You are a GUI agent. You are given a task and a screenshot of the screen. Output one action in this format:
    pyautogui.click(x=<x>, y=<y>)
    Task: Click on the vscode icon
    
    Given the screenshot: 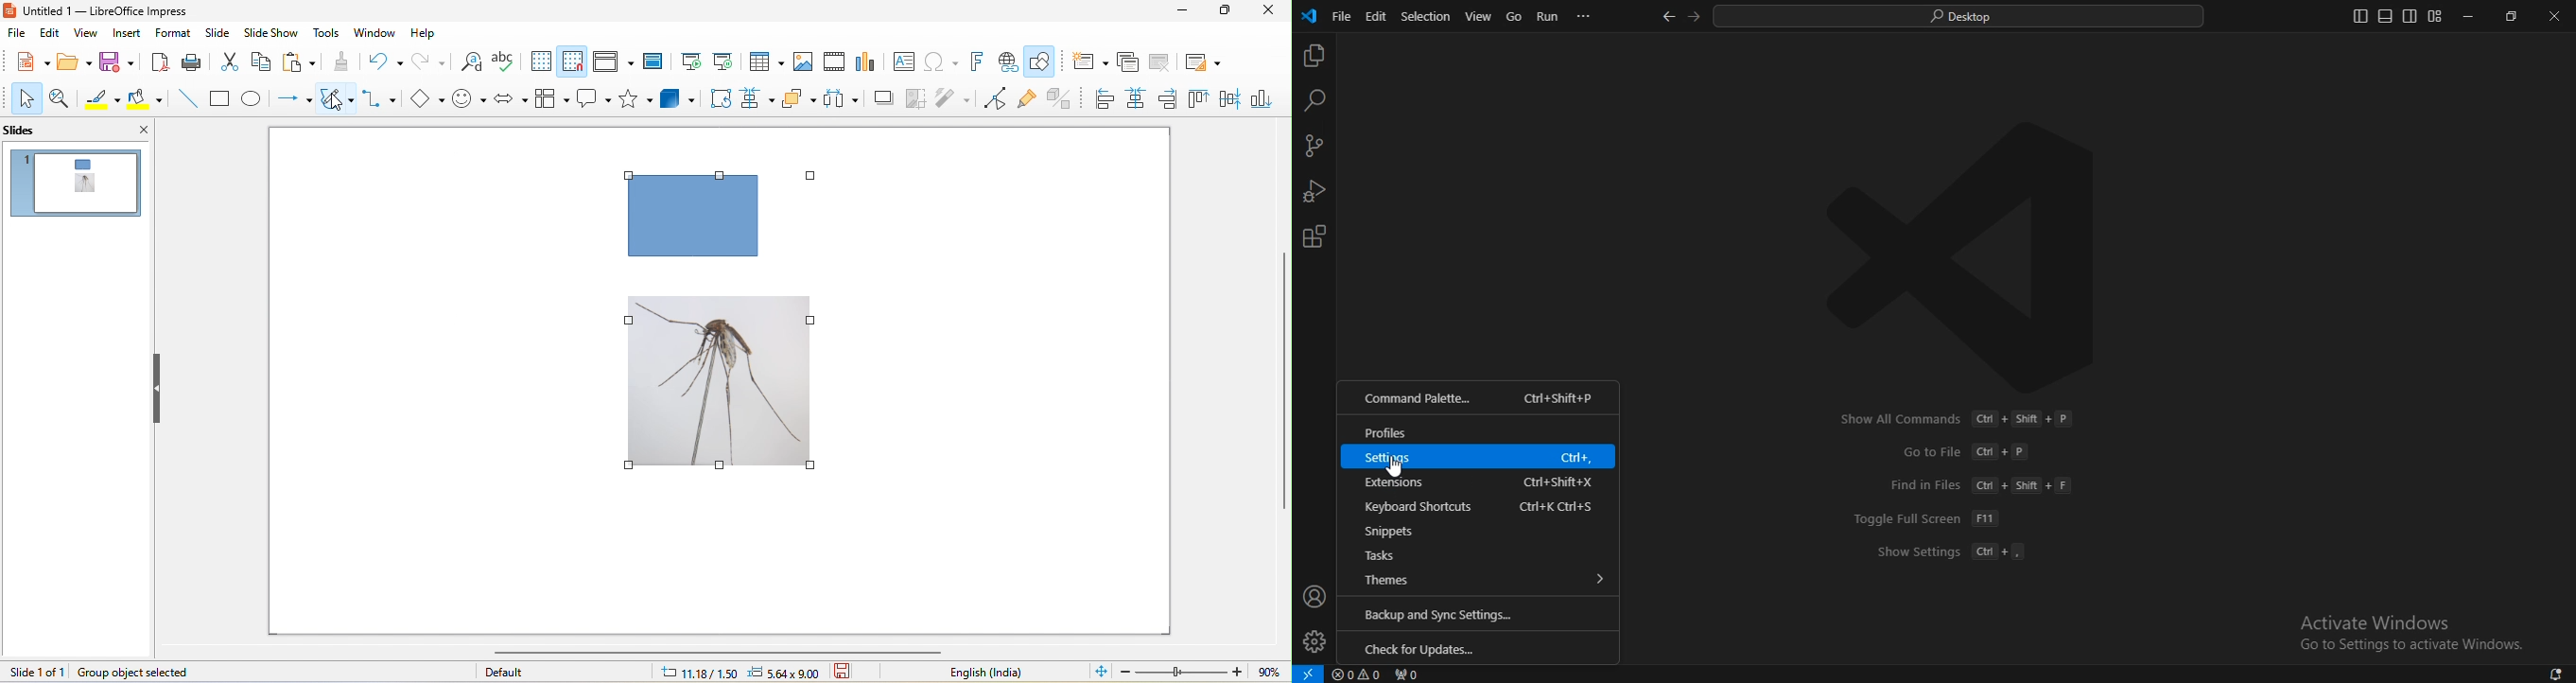 What is the action you would take?
    pyautogui.click(x=1309, y=17)
    